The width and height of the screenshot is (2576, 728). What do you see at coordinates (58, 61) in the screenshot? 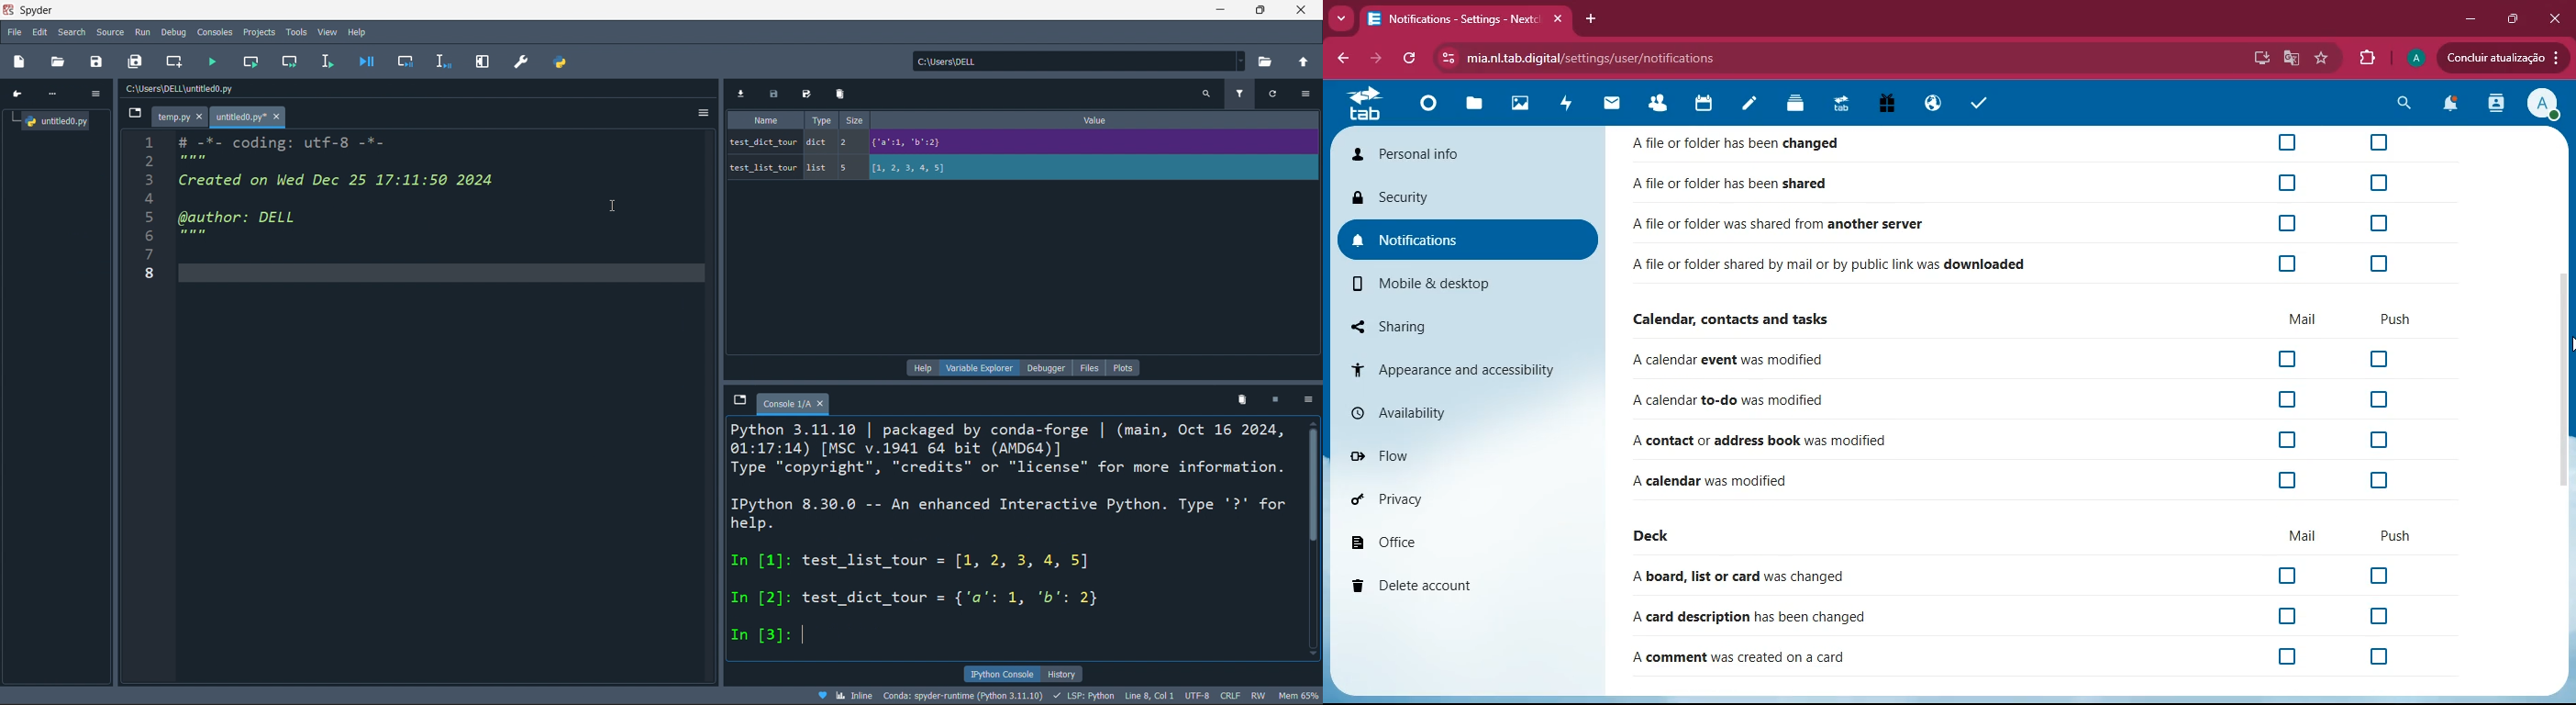
I see `open file` at bounding box center [58, 61].